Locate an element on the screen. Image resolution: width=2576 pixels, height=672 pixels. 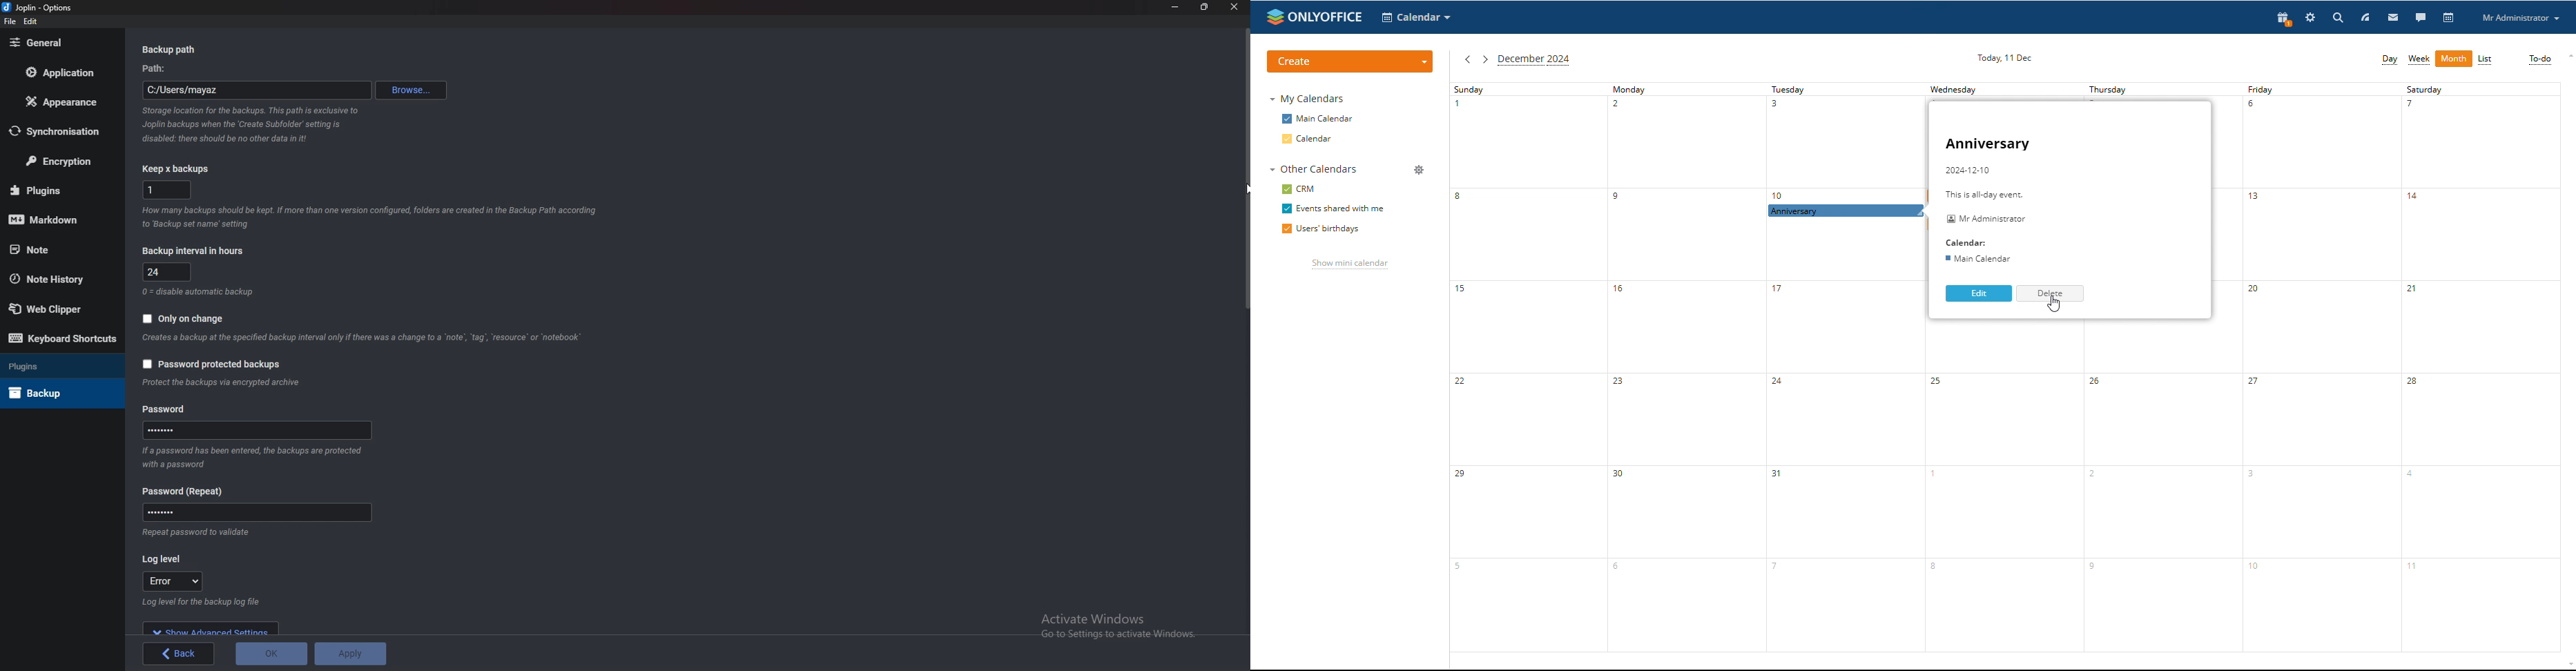
cursor is located at coordinates (1247, 186).